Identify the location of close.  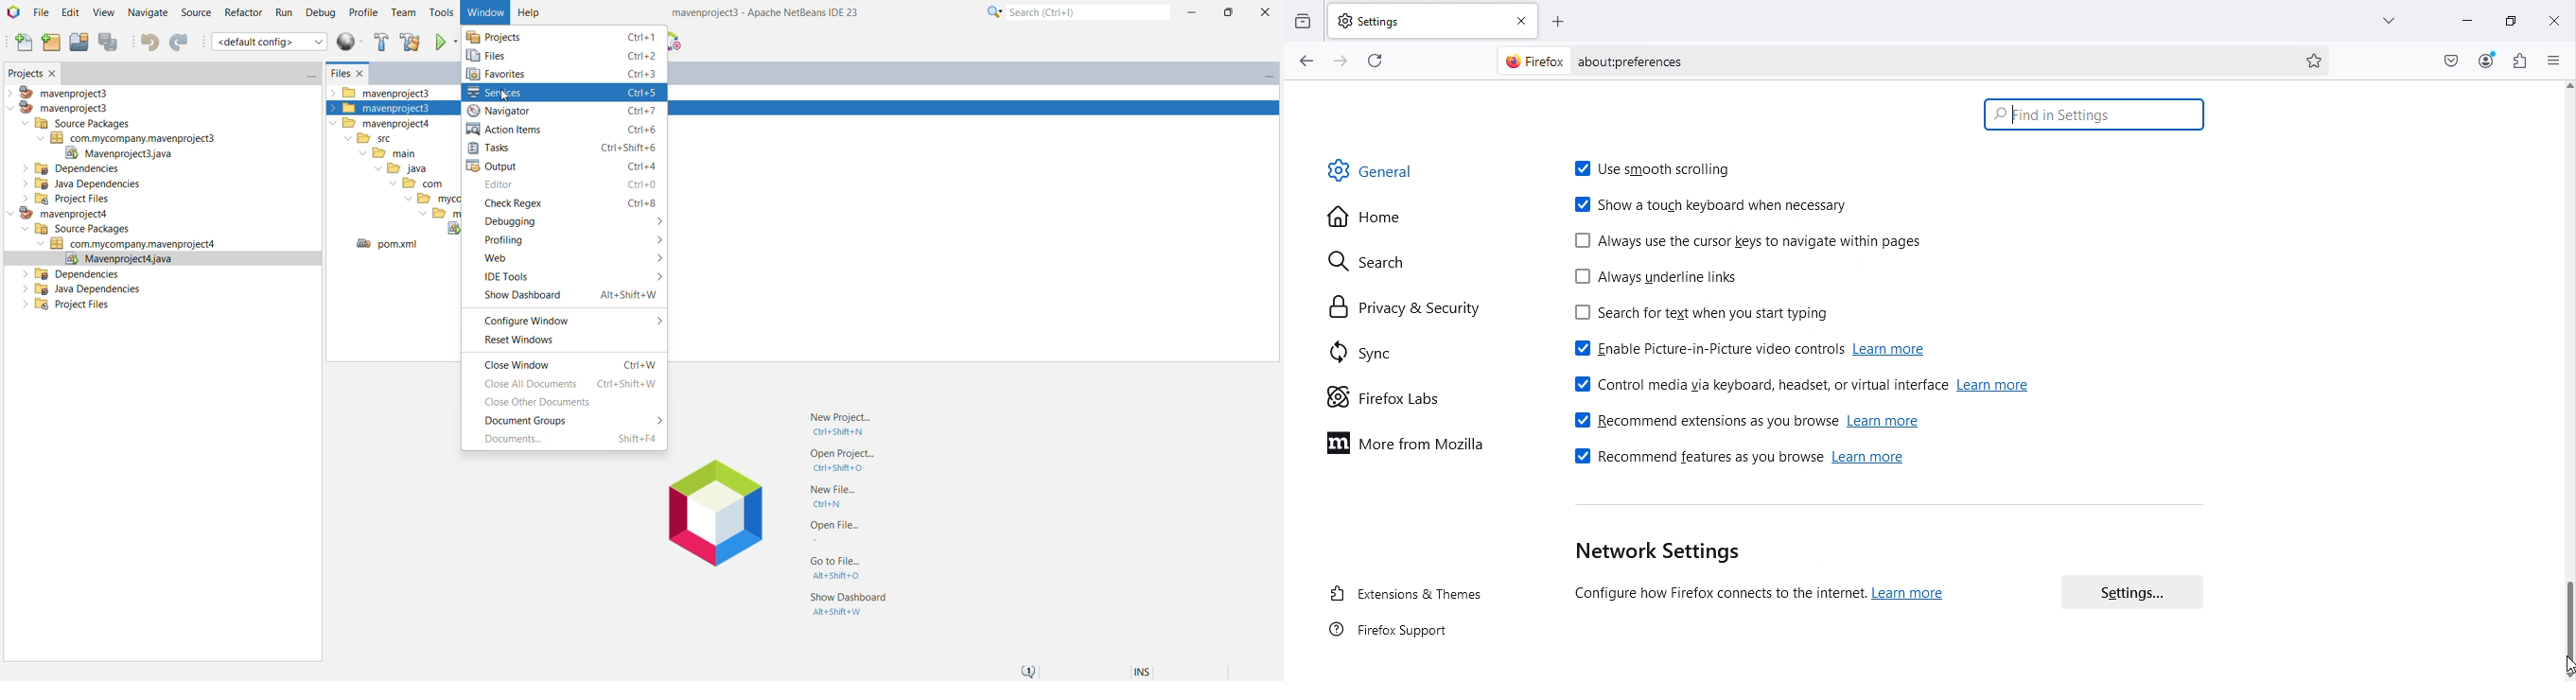
(2550, 19).